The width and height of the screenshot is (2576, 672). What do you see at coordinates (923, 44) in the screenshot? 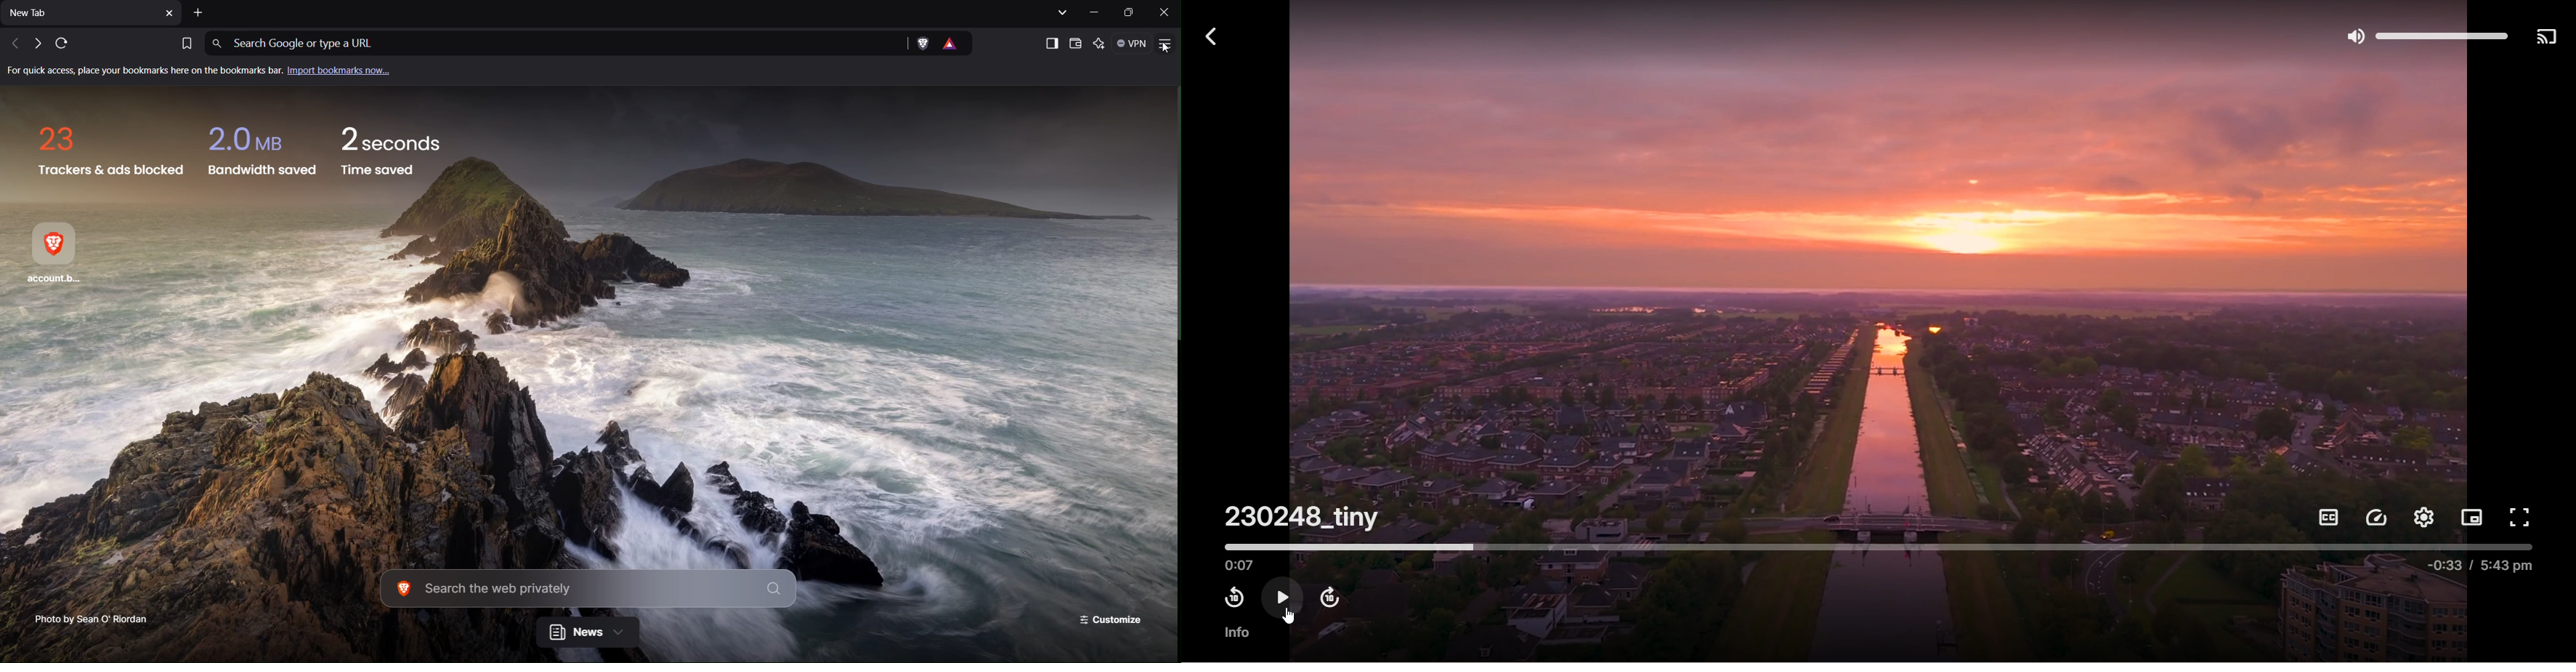
I see `Brave Shield` at bounding box center [923, 44].